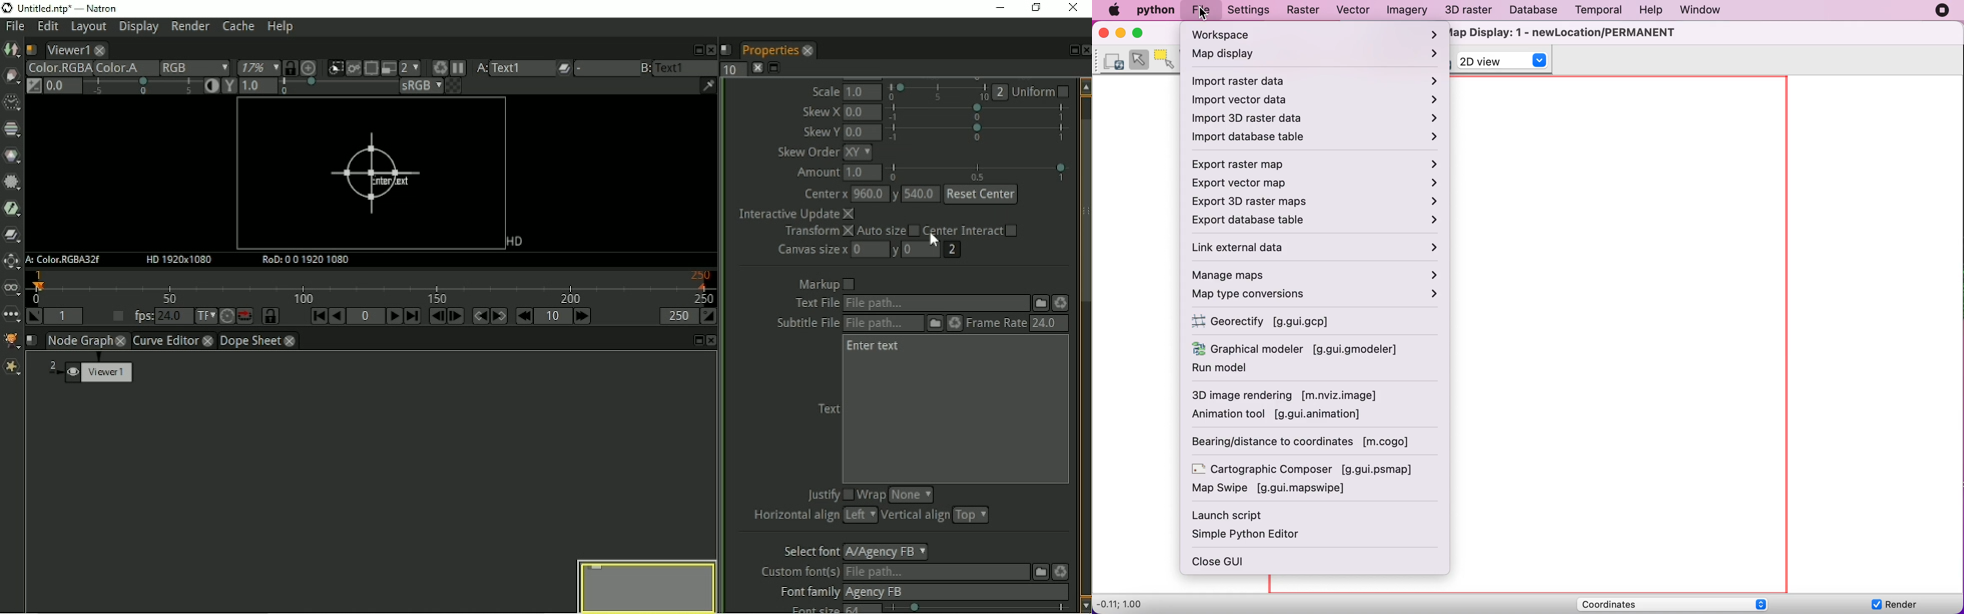  I want to click on Proxy mode, so click(387, 69).